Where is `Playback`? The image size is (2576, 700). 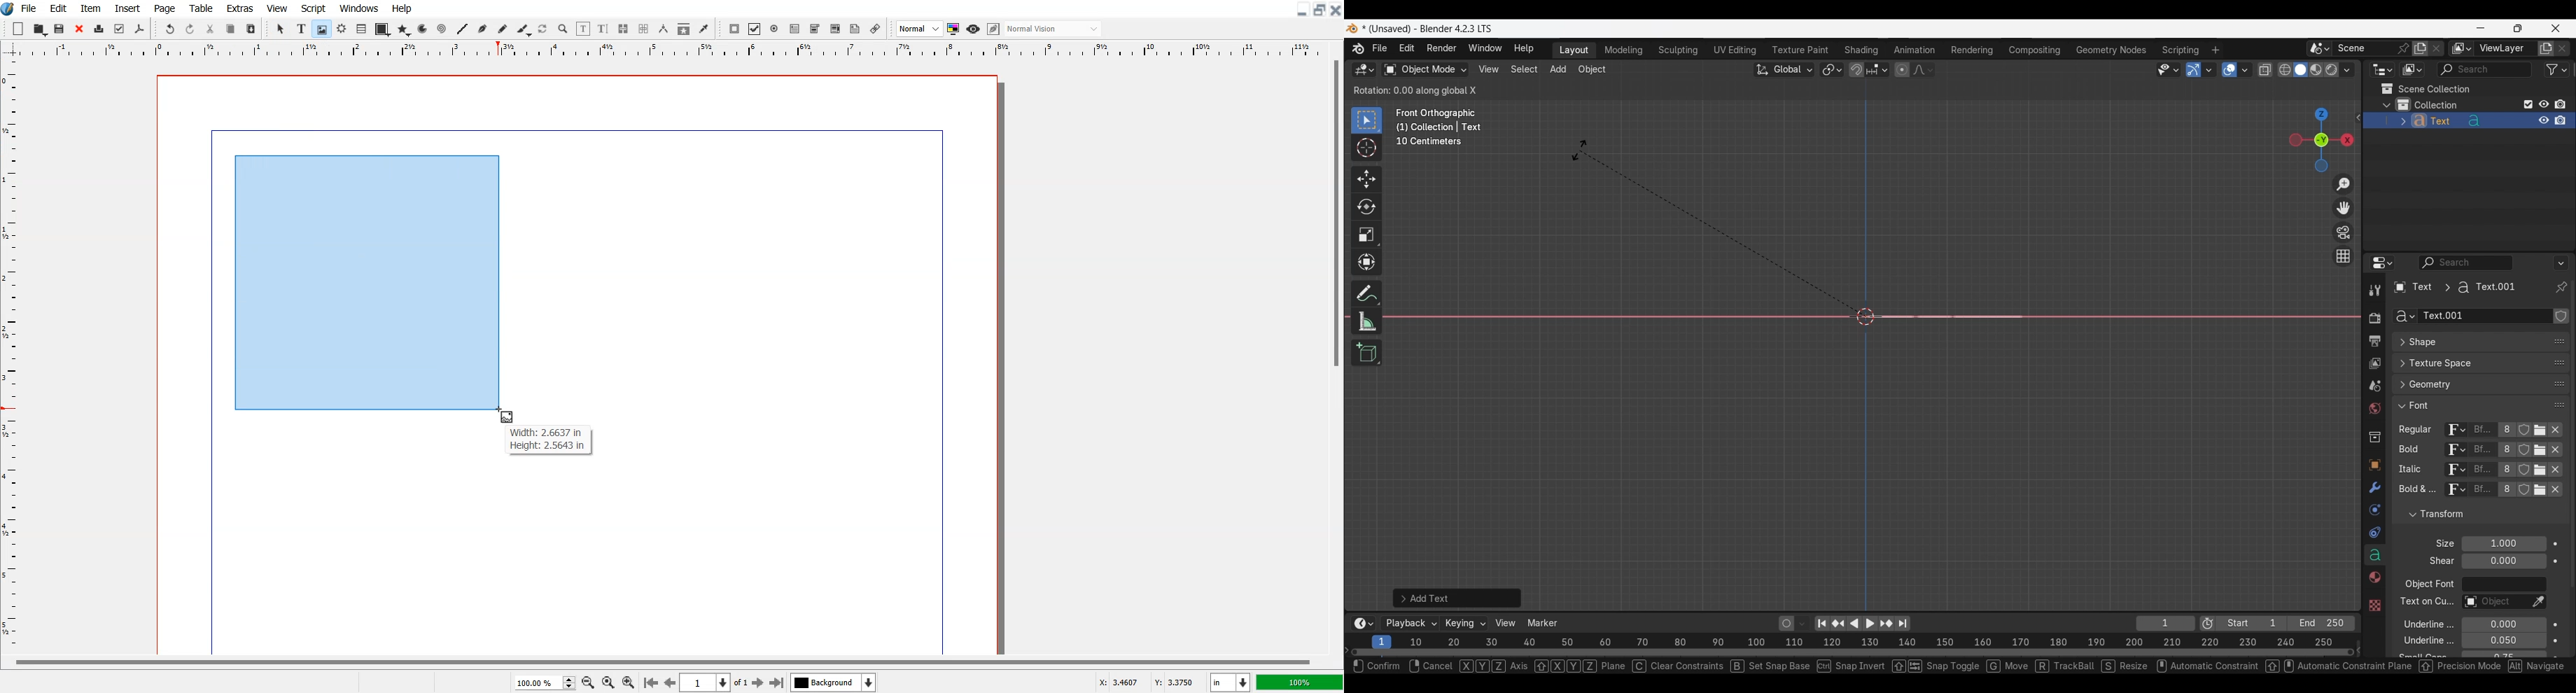 Playback is located at coordinates (1411, 624).